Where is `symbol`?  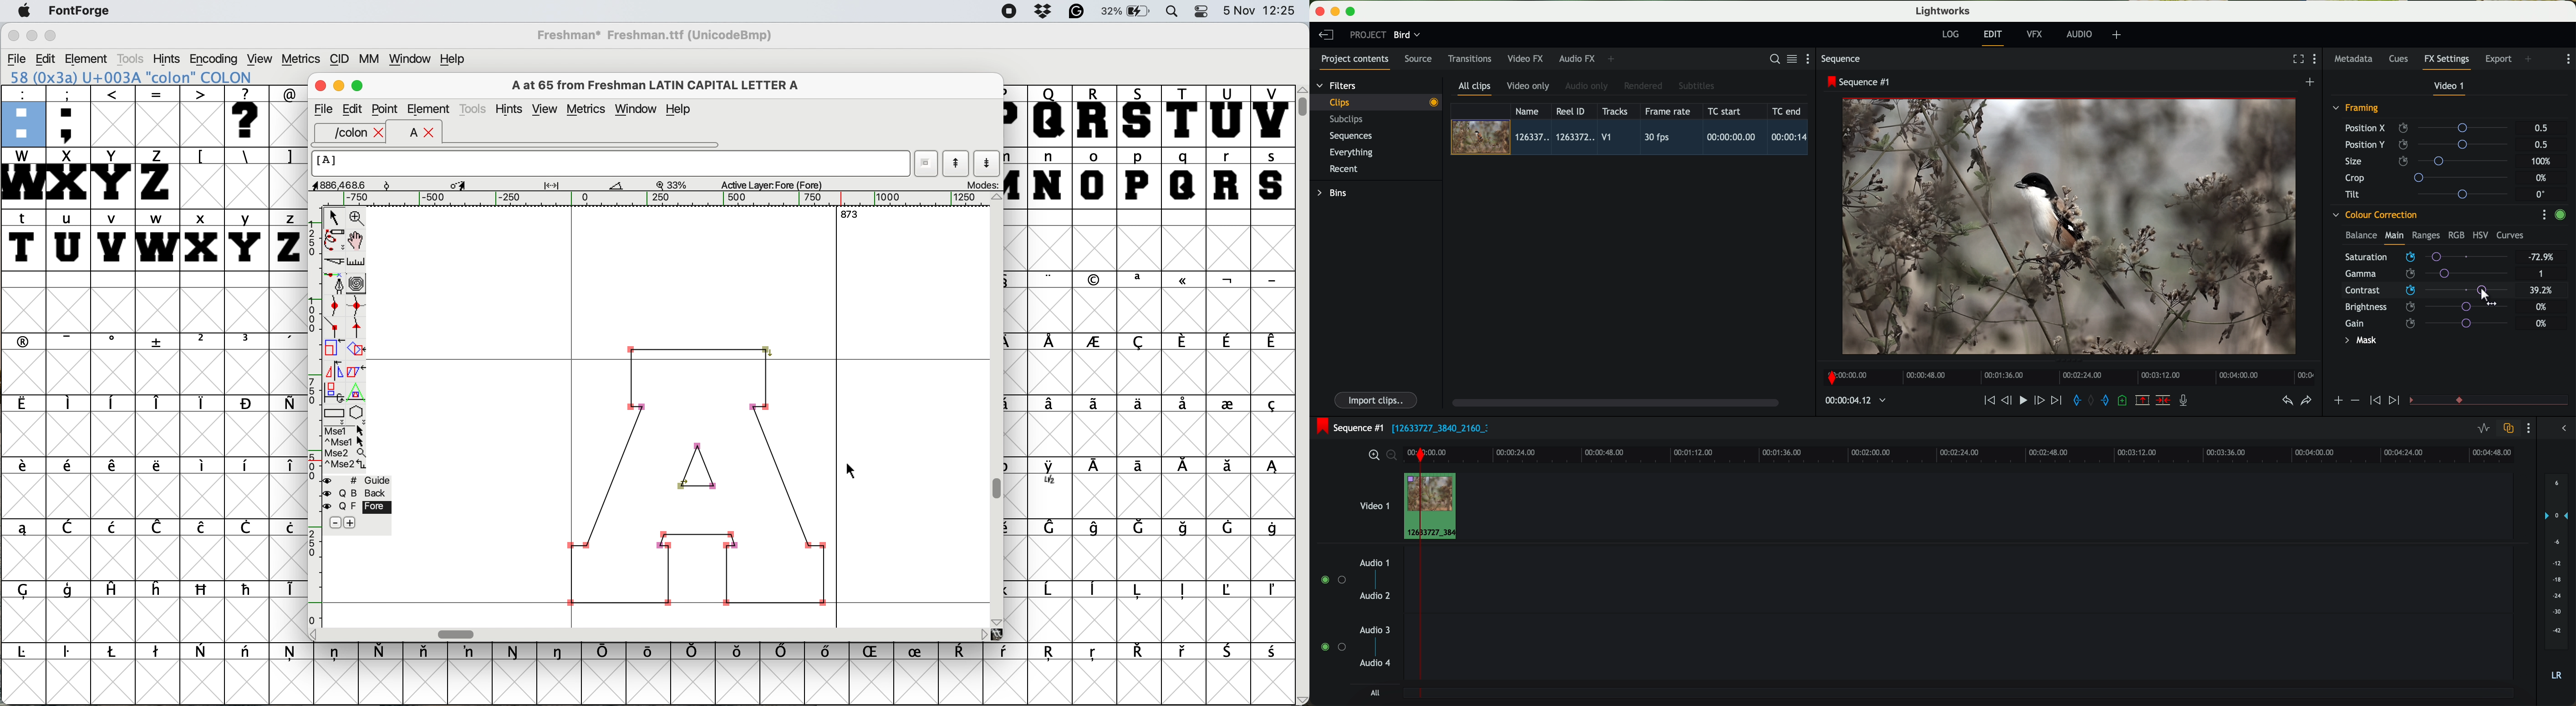
symbol is located at coordinates (560, 651).